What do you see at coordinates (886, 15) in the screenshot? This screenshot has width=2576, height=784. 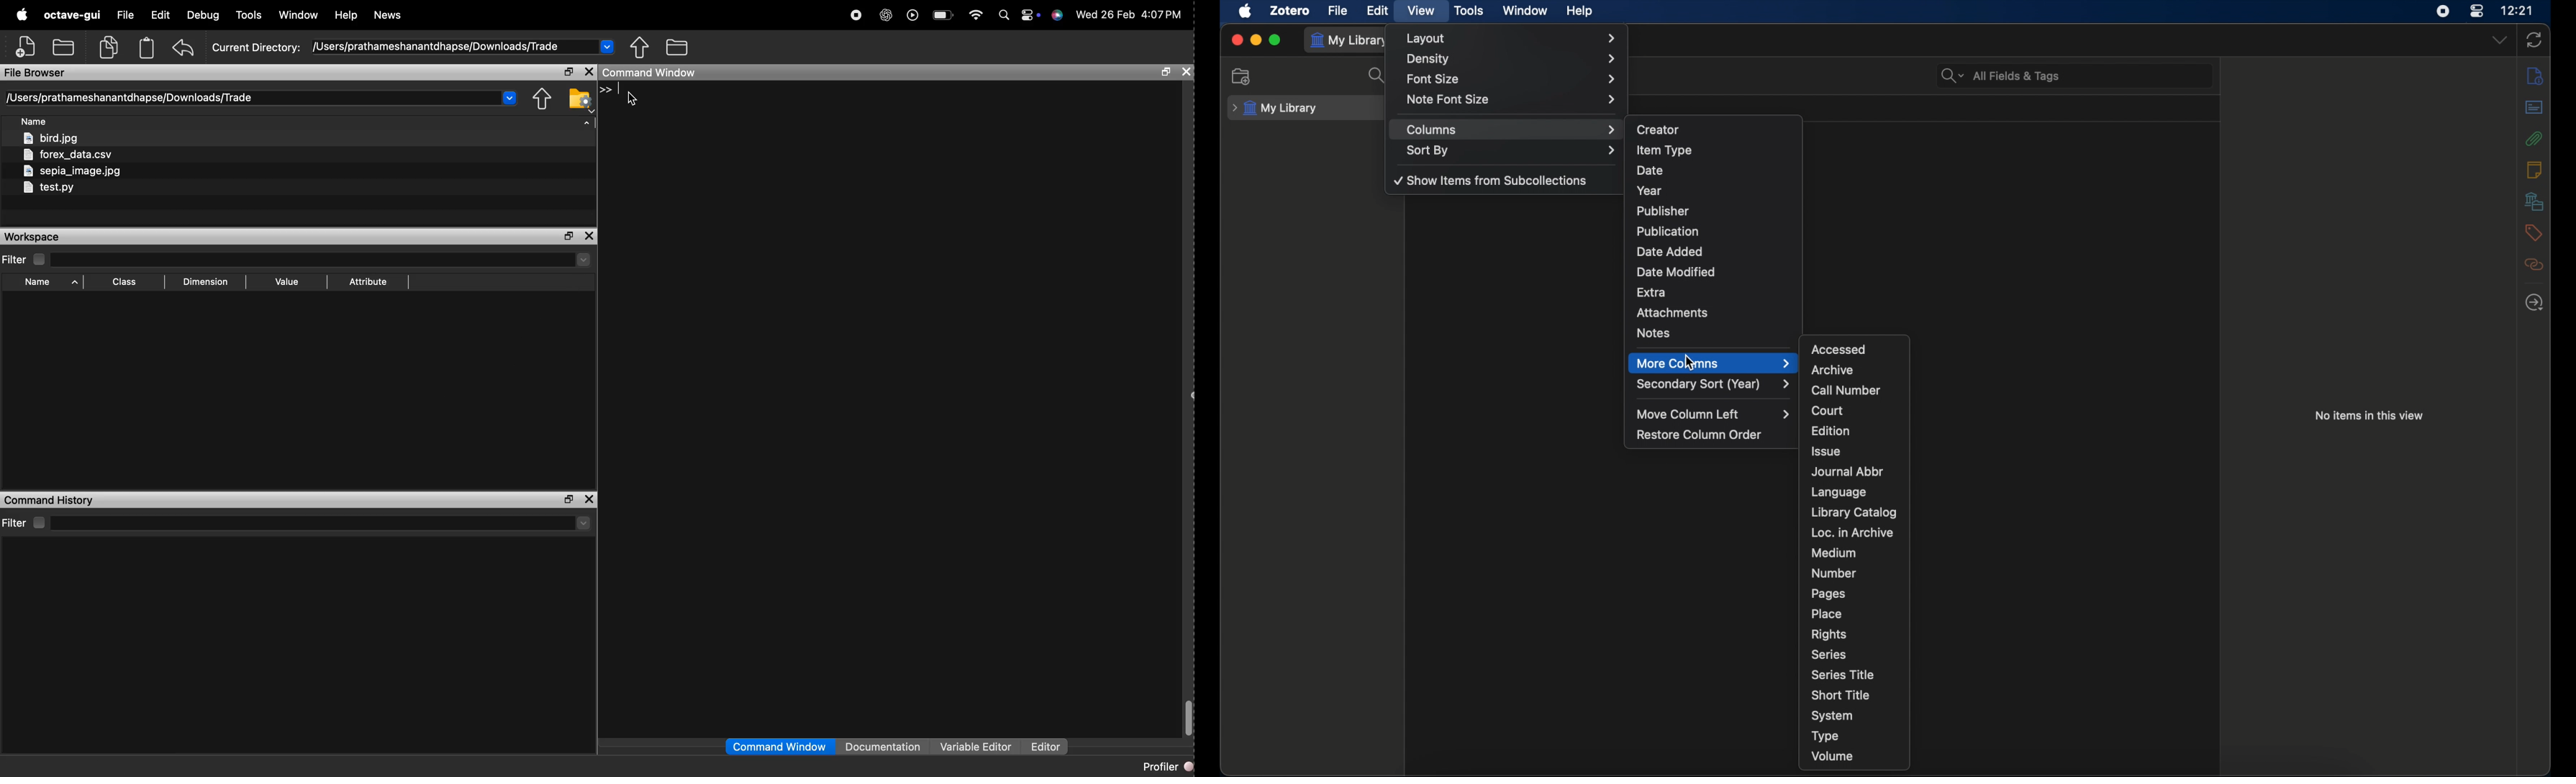 I see `chatgpt` at bounding box center [886, 15].